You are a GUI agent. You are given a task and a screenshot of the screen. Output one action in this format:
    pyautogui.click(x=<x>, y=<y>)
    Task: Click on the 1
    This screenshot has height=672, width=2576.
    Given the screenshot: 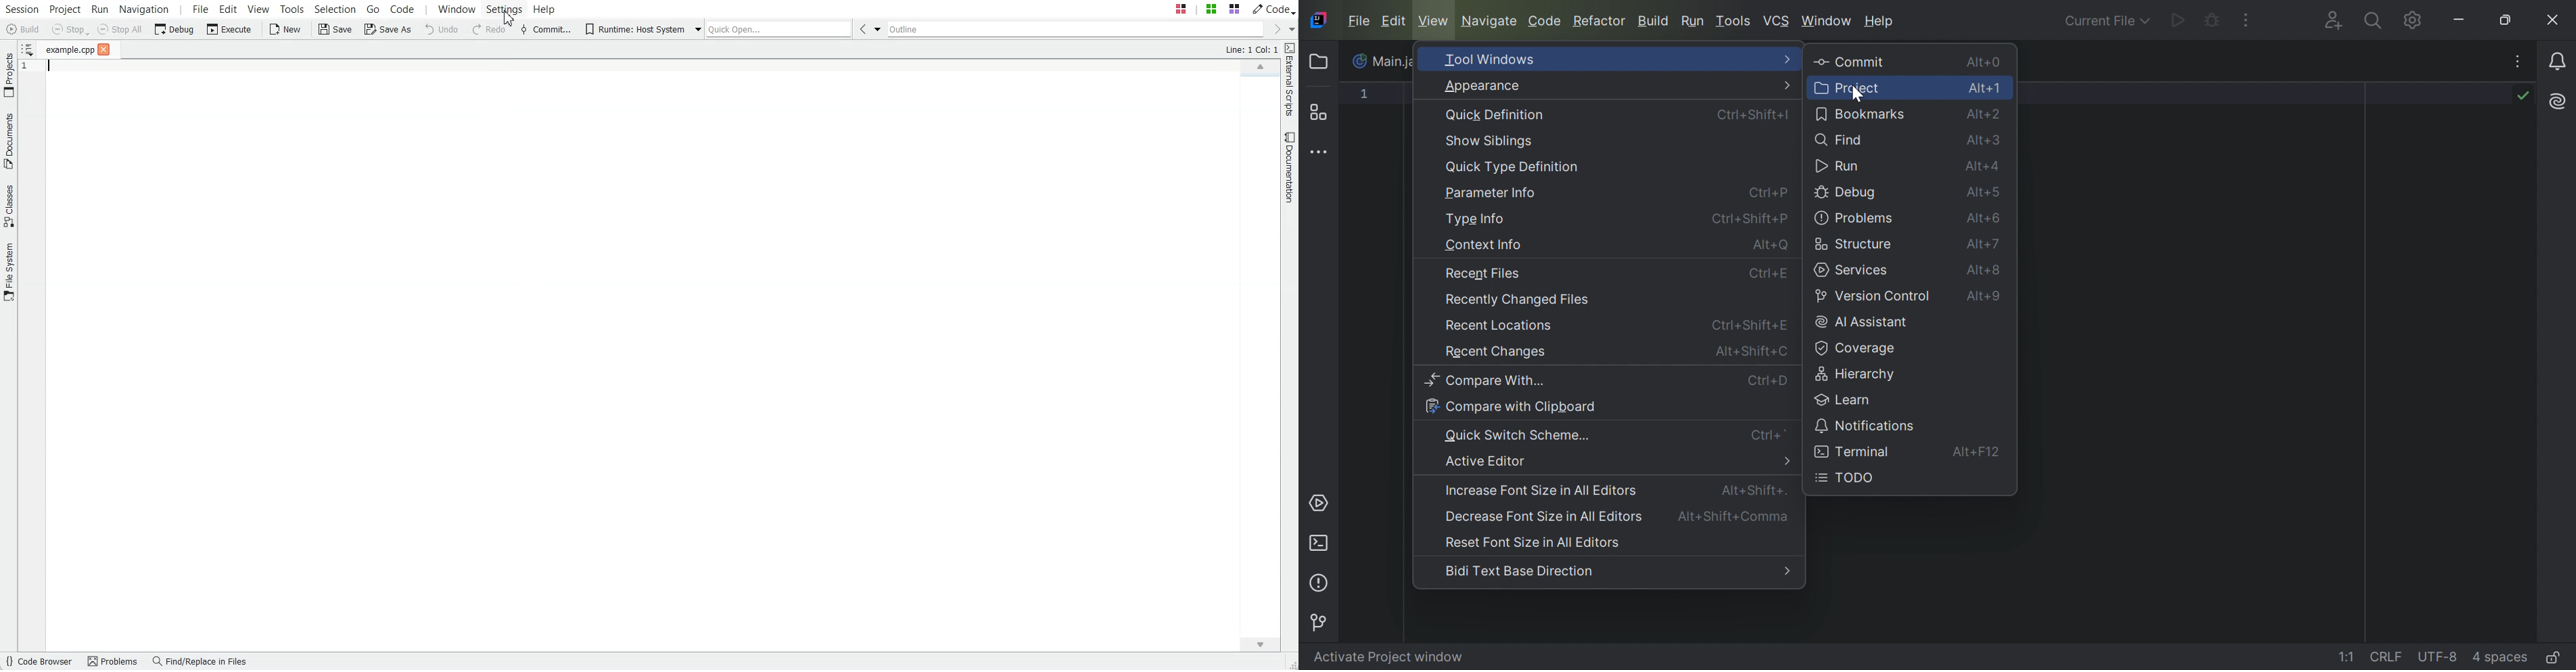 What is the action you would take?
    pyautogui.click(x=1366, y=97)
    